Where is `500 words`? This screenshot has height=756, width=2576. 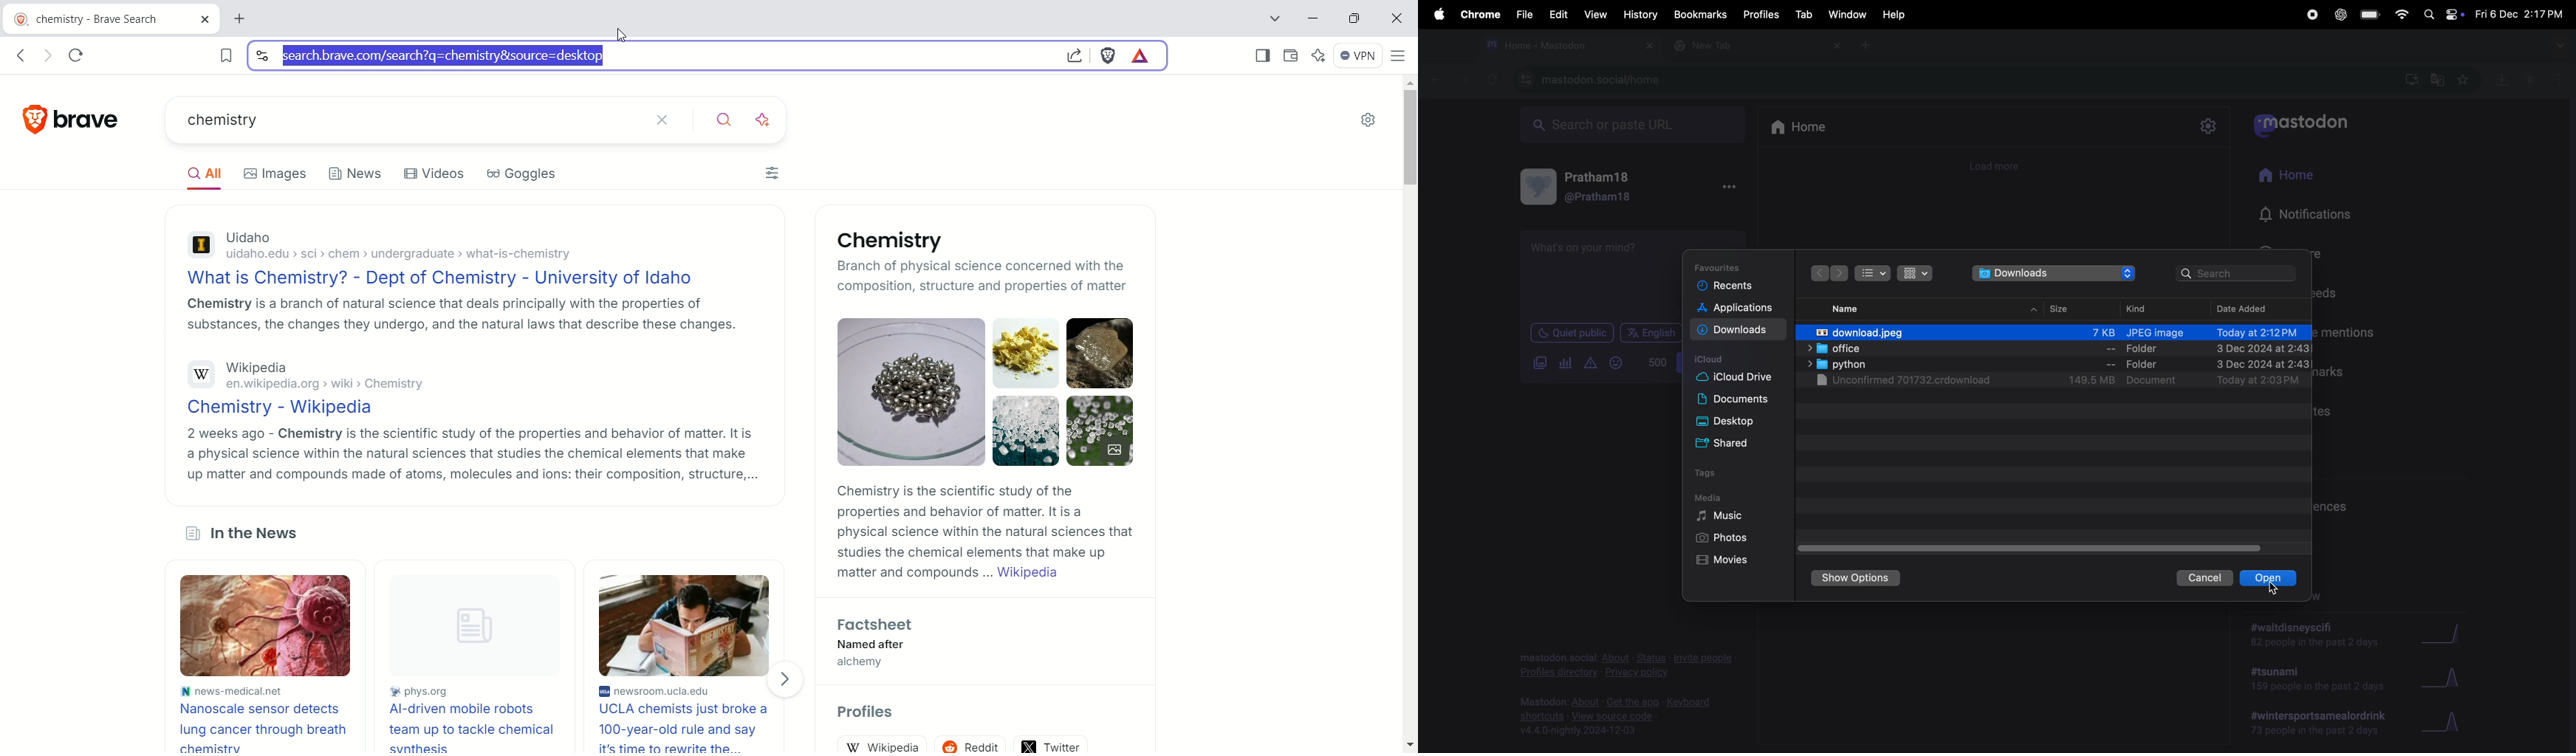 500 words is located at coordinates (1659, 362).